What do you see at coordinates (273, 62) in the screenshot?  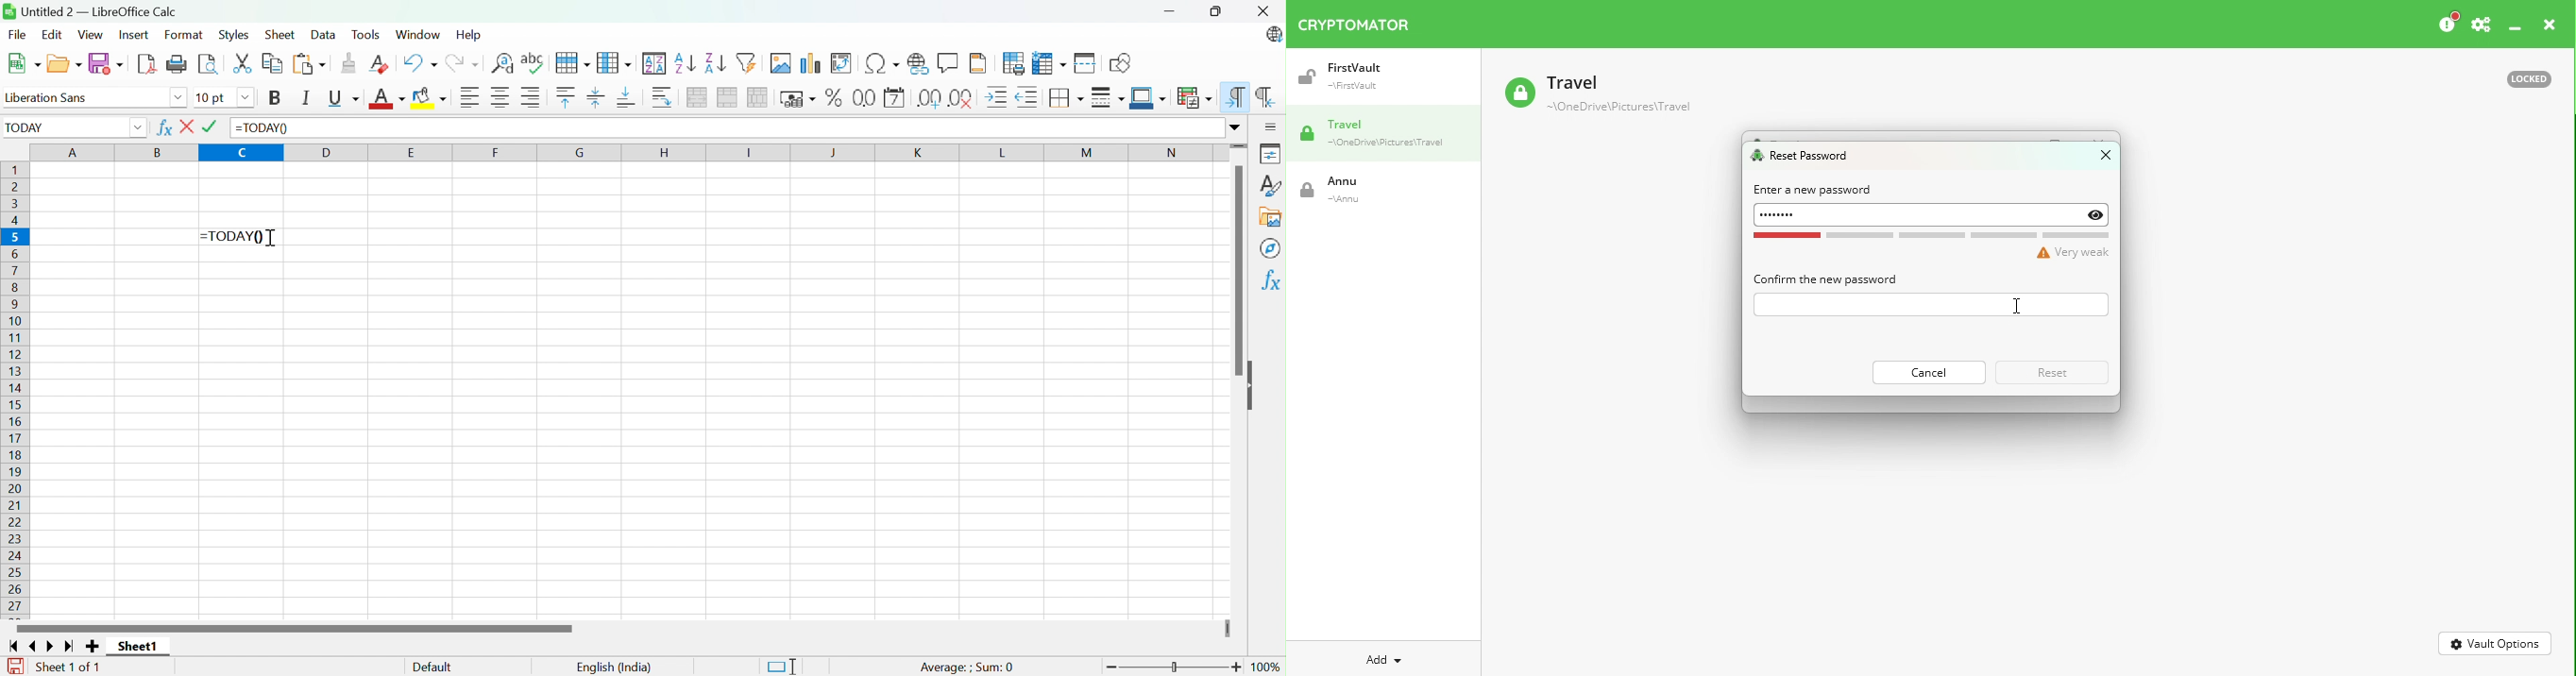 I see `Copy` at bounding box center [273, 62].